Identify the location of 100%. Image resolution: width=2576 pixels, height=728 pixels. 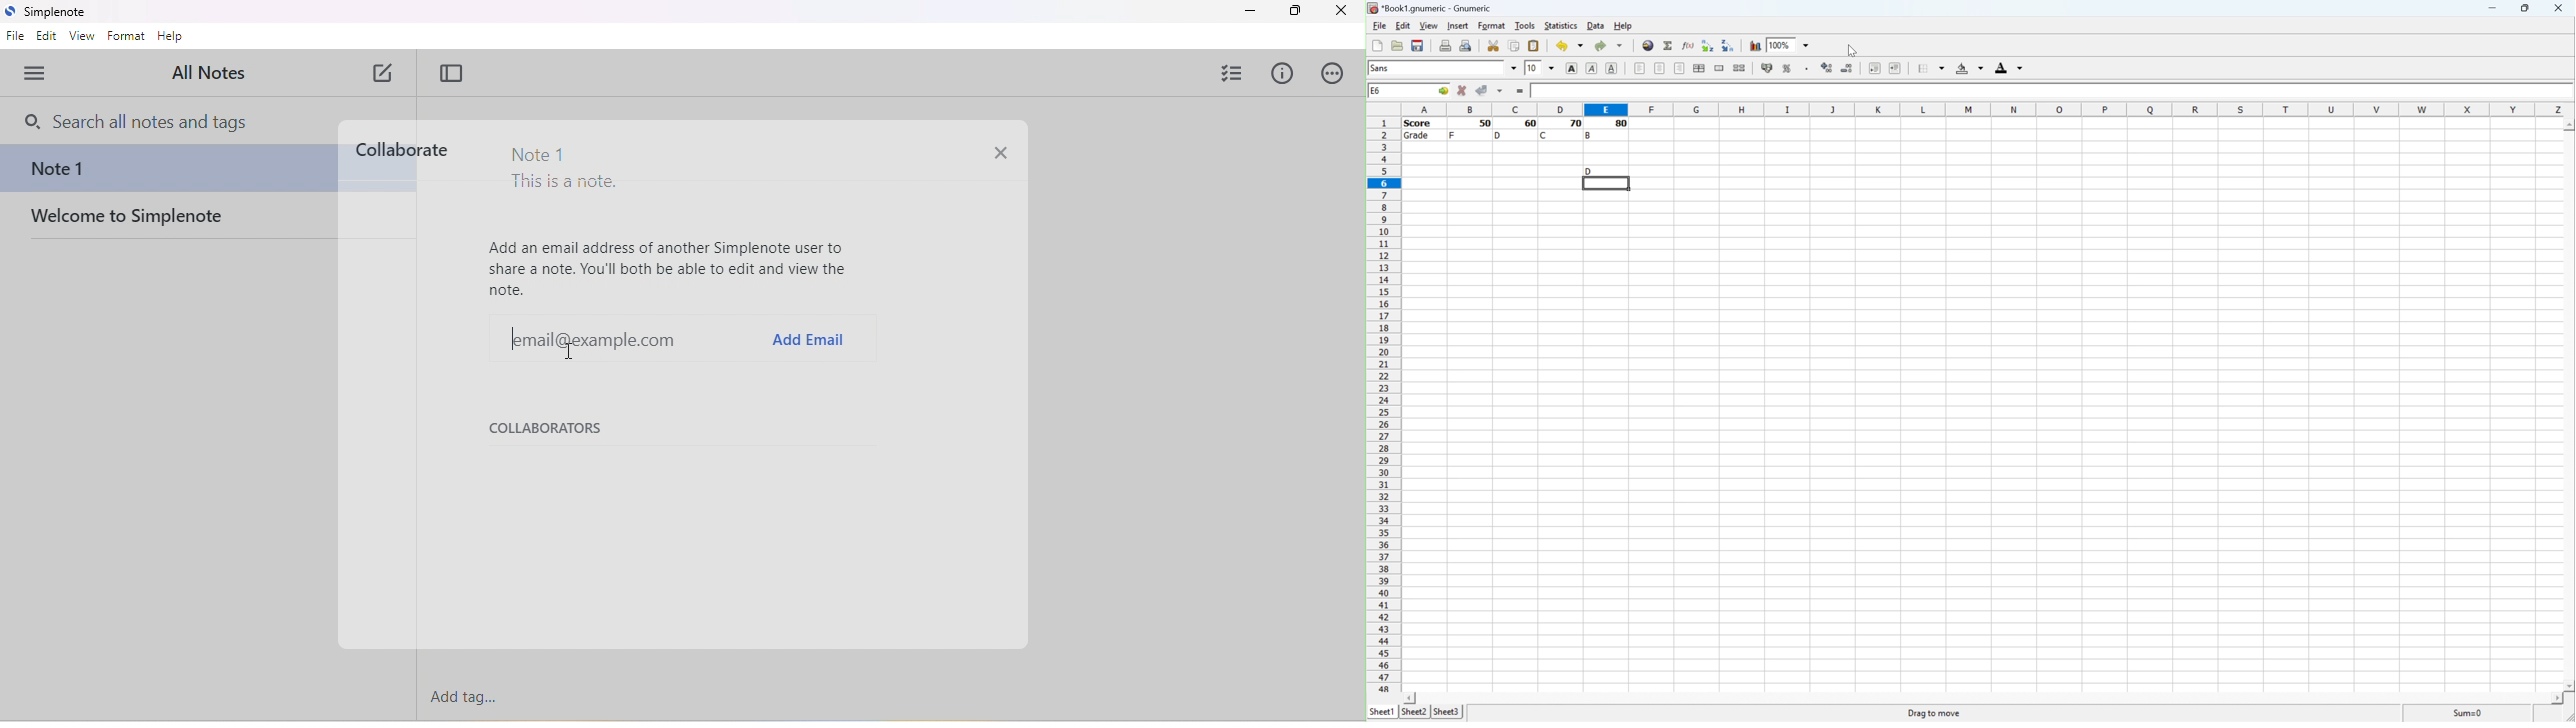
(1781, 45).